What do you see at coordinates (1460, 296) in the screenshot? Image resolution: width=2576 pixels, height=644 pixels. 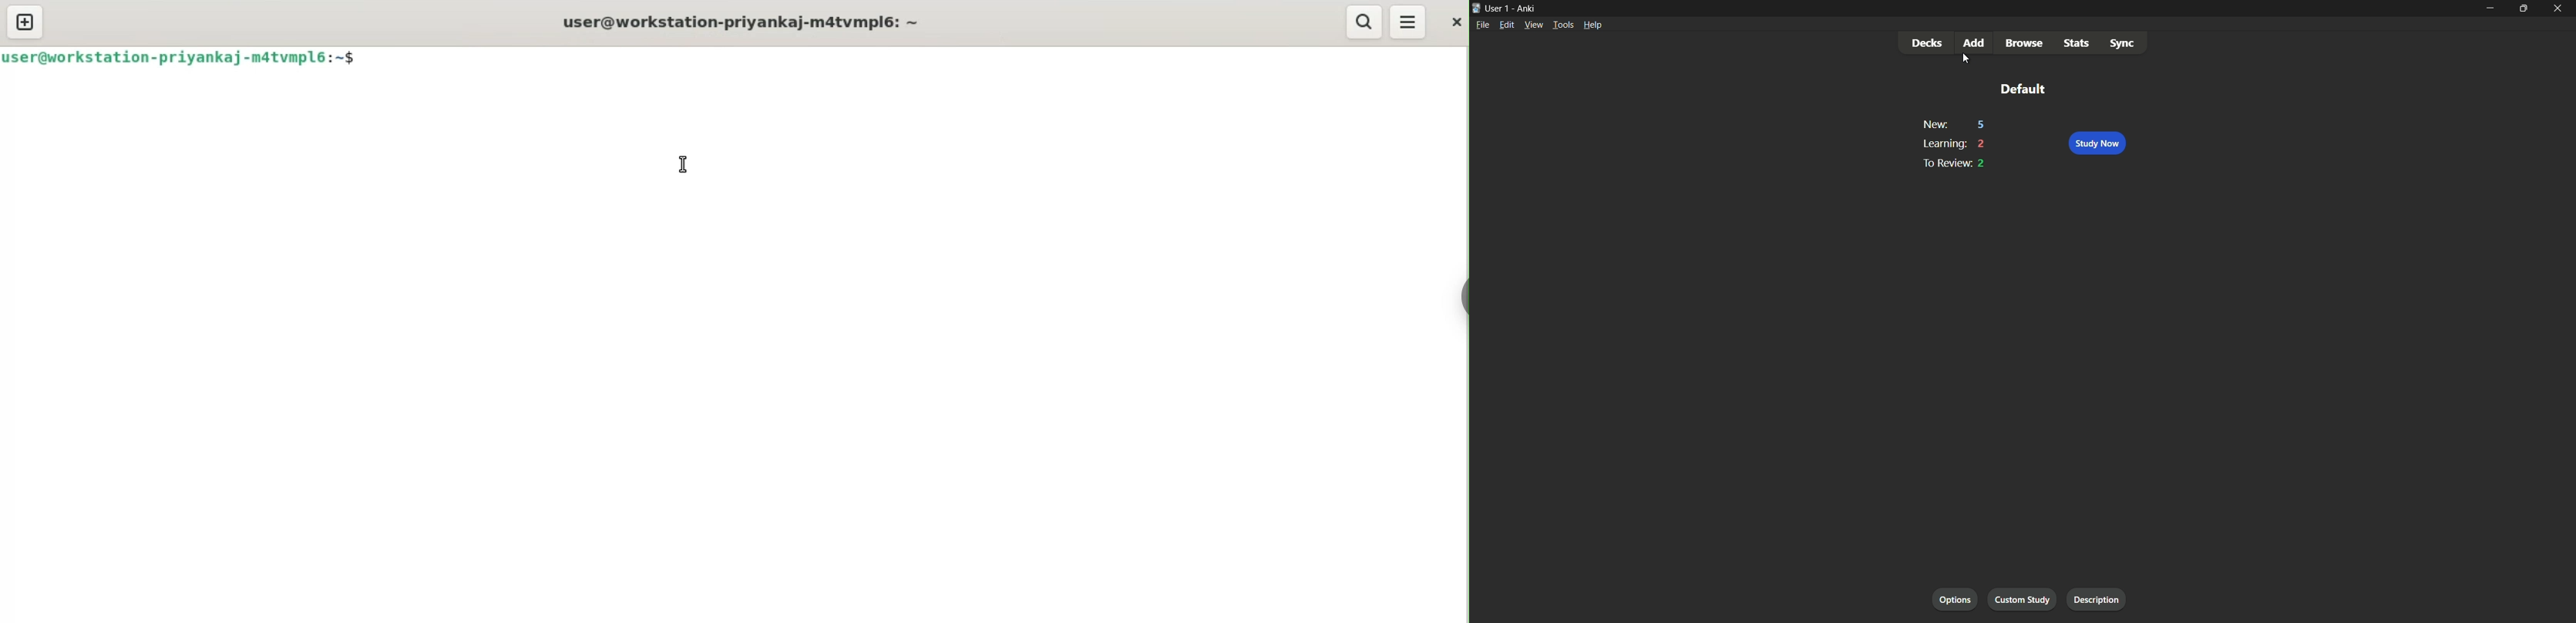 I see `sidebar` at bounding box center [1460, 296].